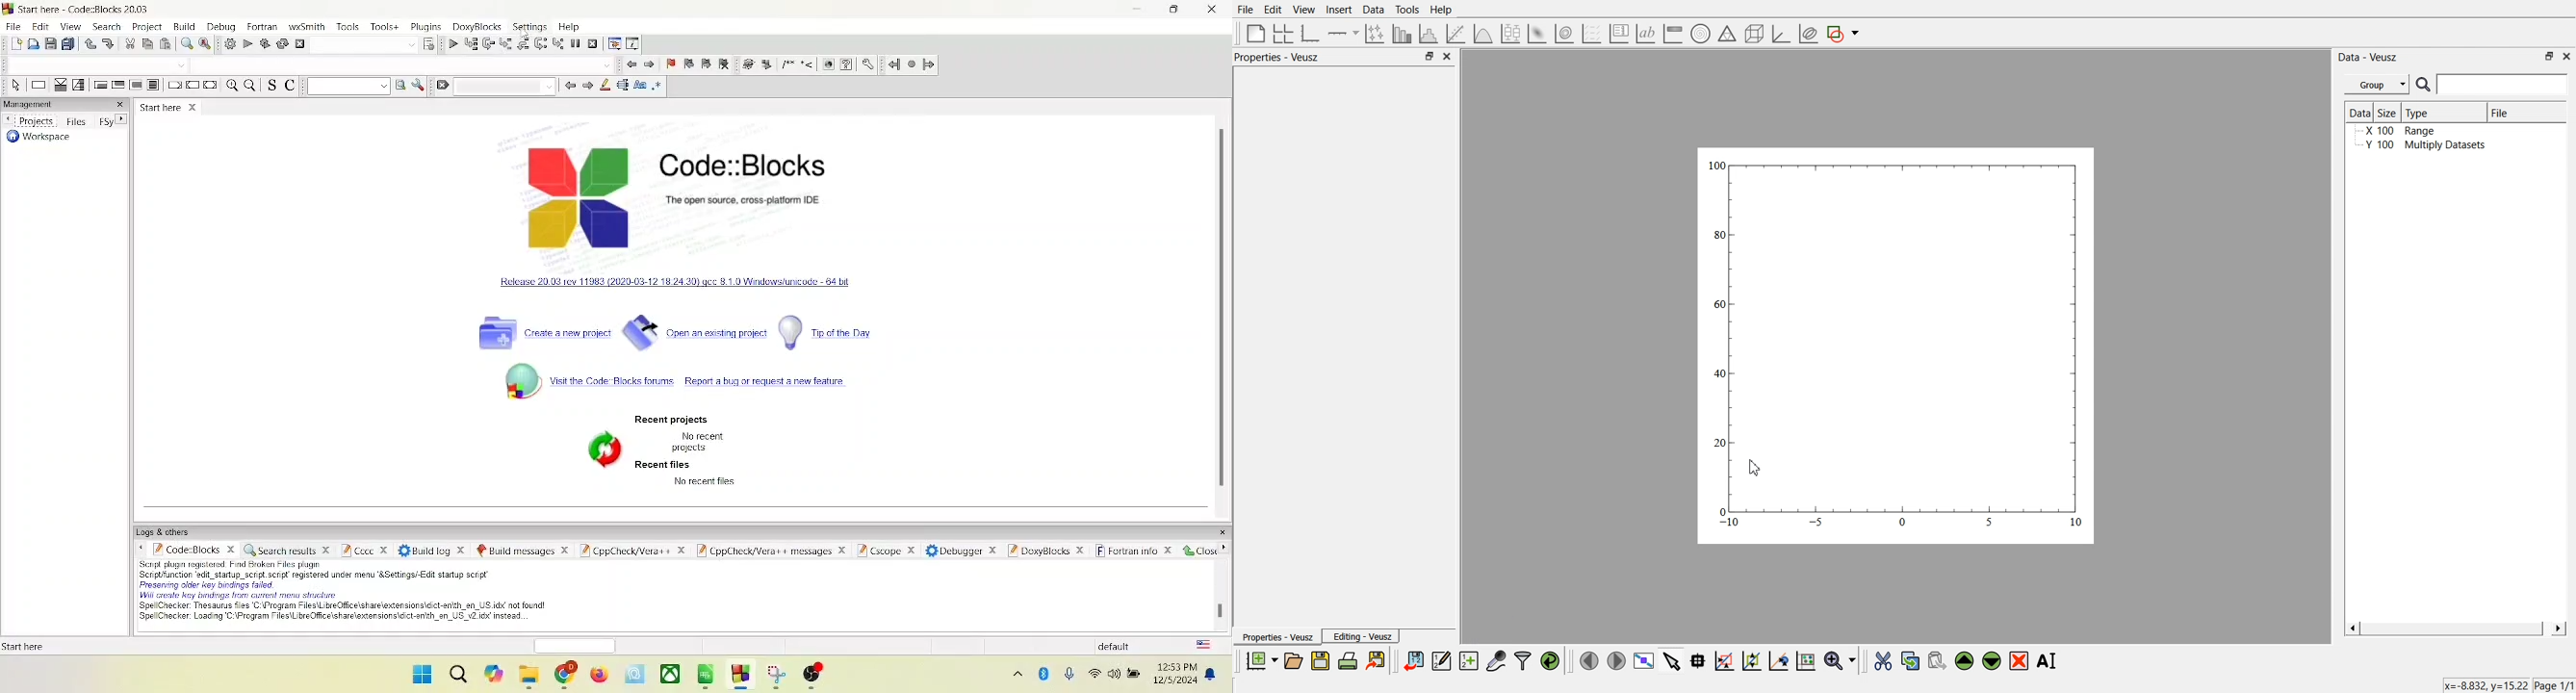 Image resolution: width=2576 pixels, height=700 pixels. Describe the element at coordinates (106, 26) in the screenshot. I see `search` at that location.